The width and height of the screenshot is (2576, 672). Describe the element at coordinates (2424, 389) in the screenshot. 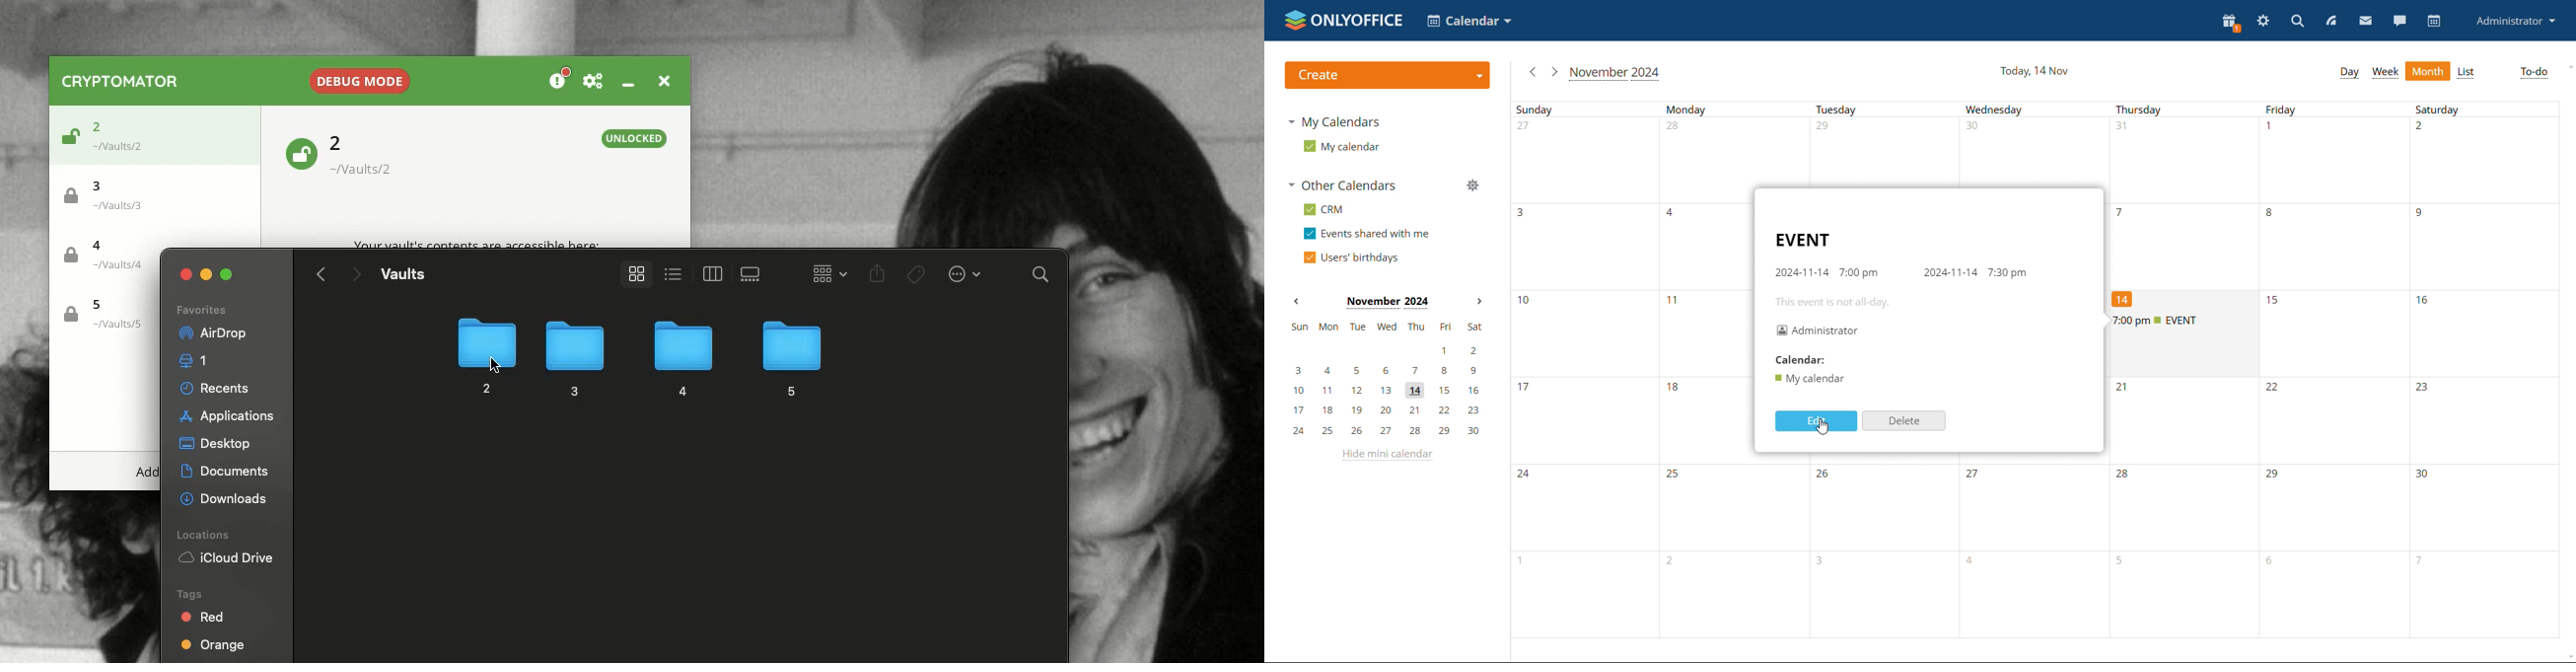

I see `number` at that location.